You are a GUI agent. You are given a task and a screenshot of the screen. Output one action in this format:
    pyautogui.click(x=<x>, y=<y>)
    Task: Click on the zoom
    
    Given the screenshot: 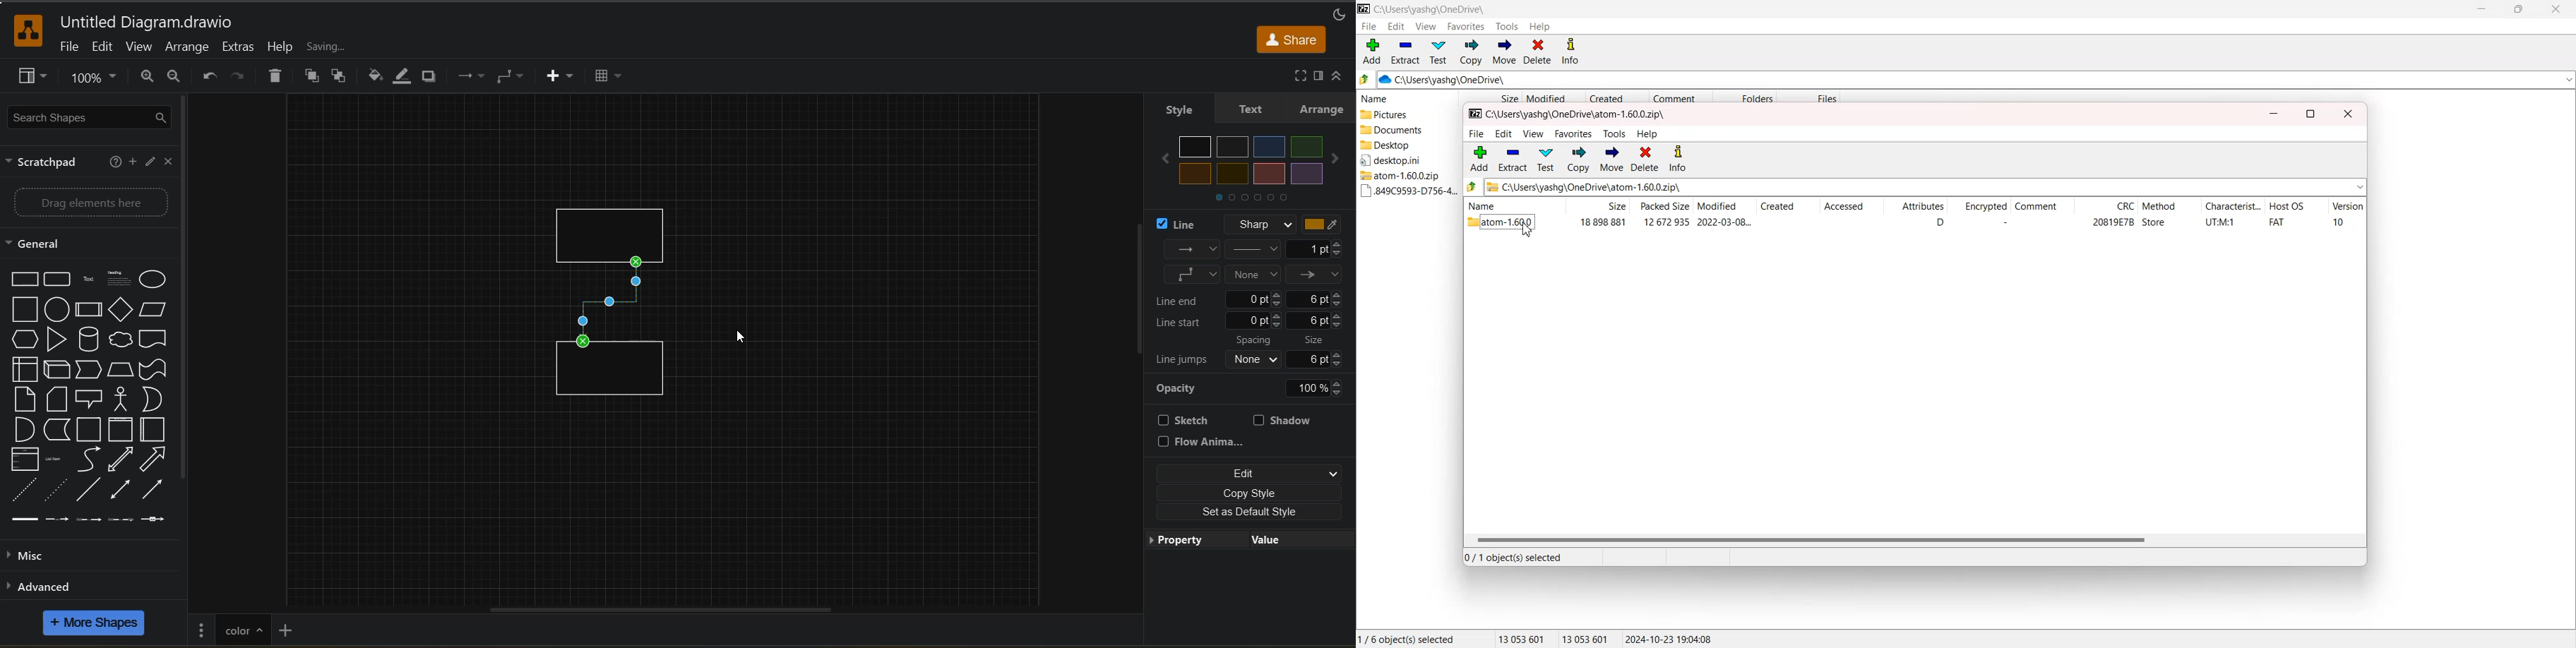 What is the action you would take?
    pyautogui.click(x=97, y=80)
    